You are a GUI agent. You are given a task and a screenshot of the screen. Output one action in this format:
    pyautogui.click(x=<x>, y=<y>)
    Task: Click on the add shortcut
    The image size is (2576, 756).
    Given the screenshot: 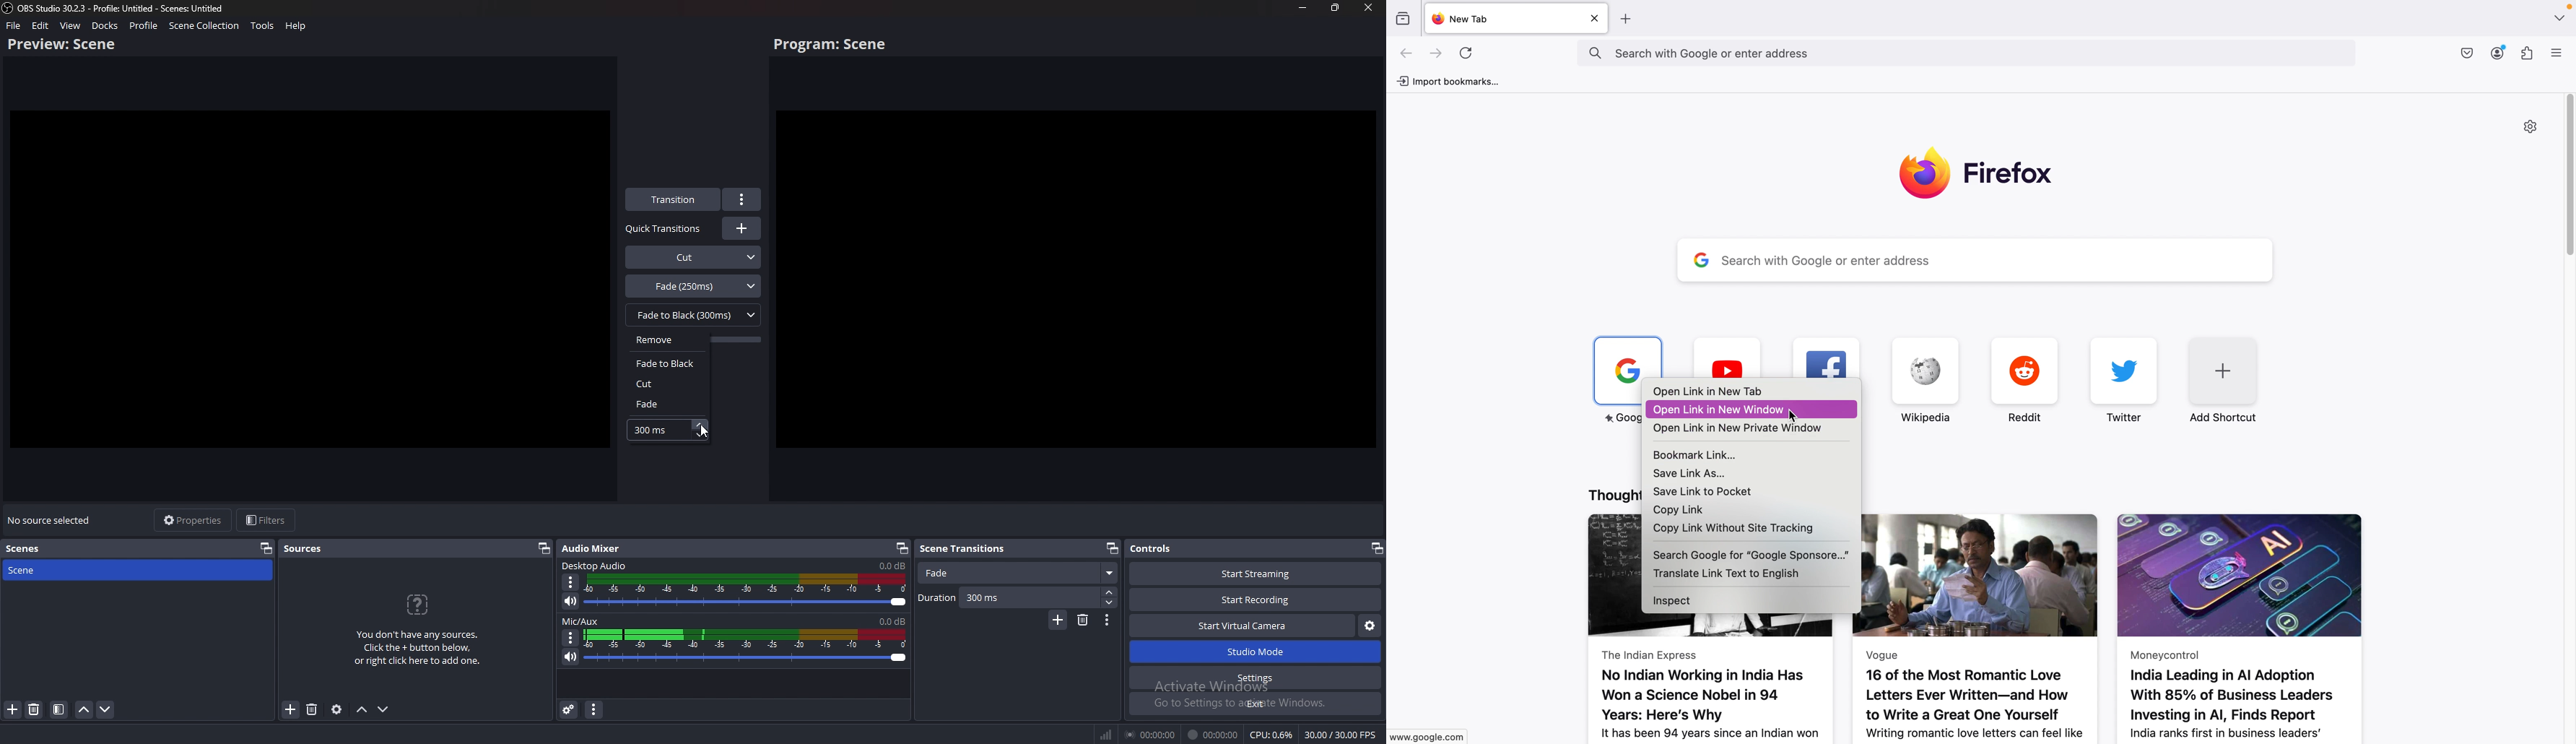 What is the action you would take?
    pyautogui.click(x=2226, y=384)
    